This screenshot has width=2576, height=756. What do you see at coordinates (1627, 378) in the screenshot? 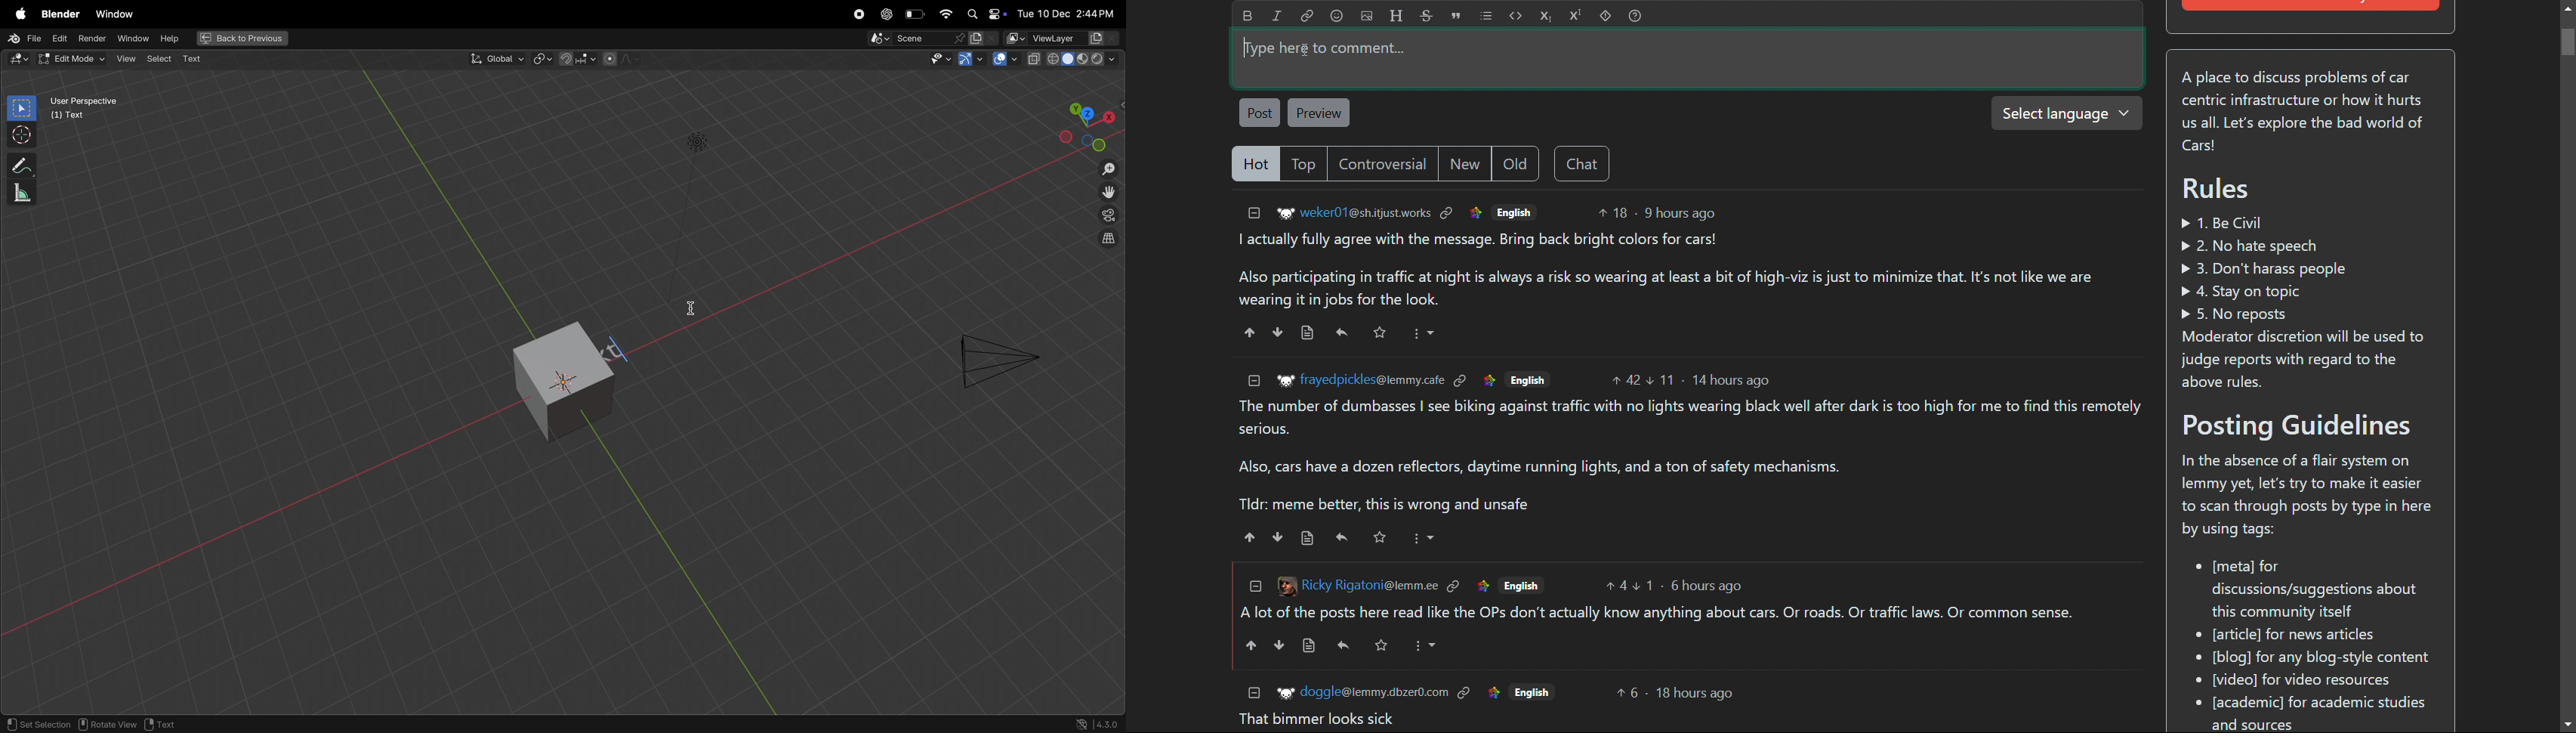
I see `upvotes 42` at bounding box center [1627, 378].